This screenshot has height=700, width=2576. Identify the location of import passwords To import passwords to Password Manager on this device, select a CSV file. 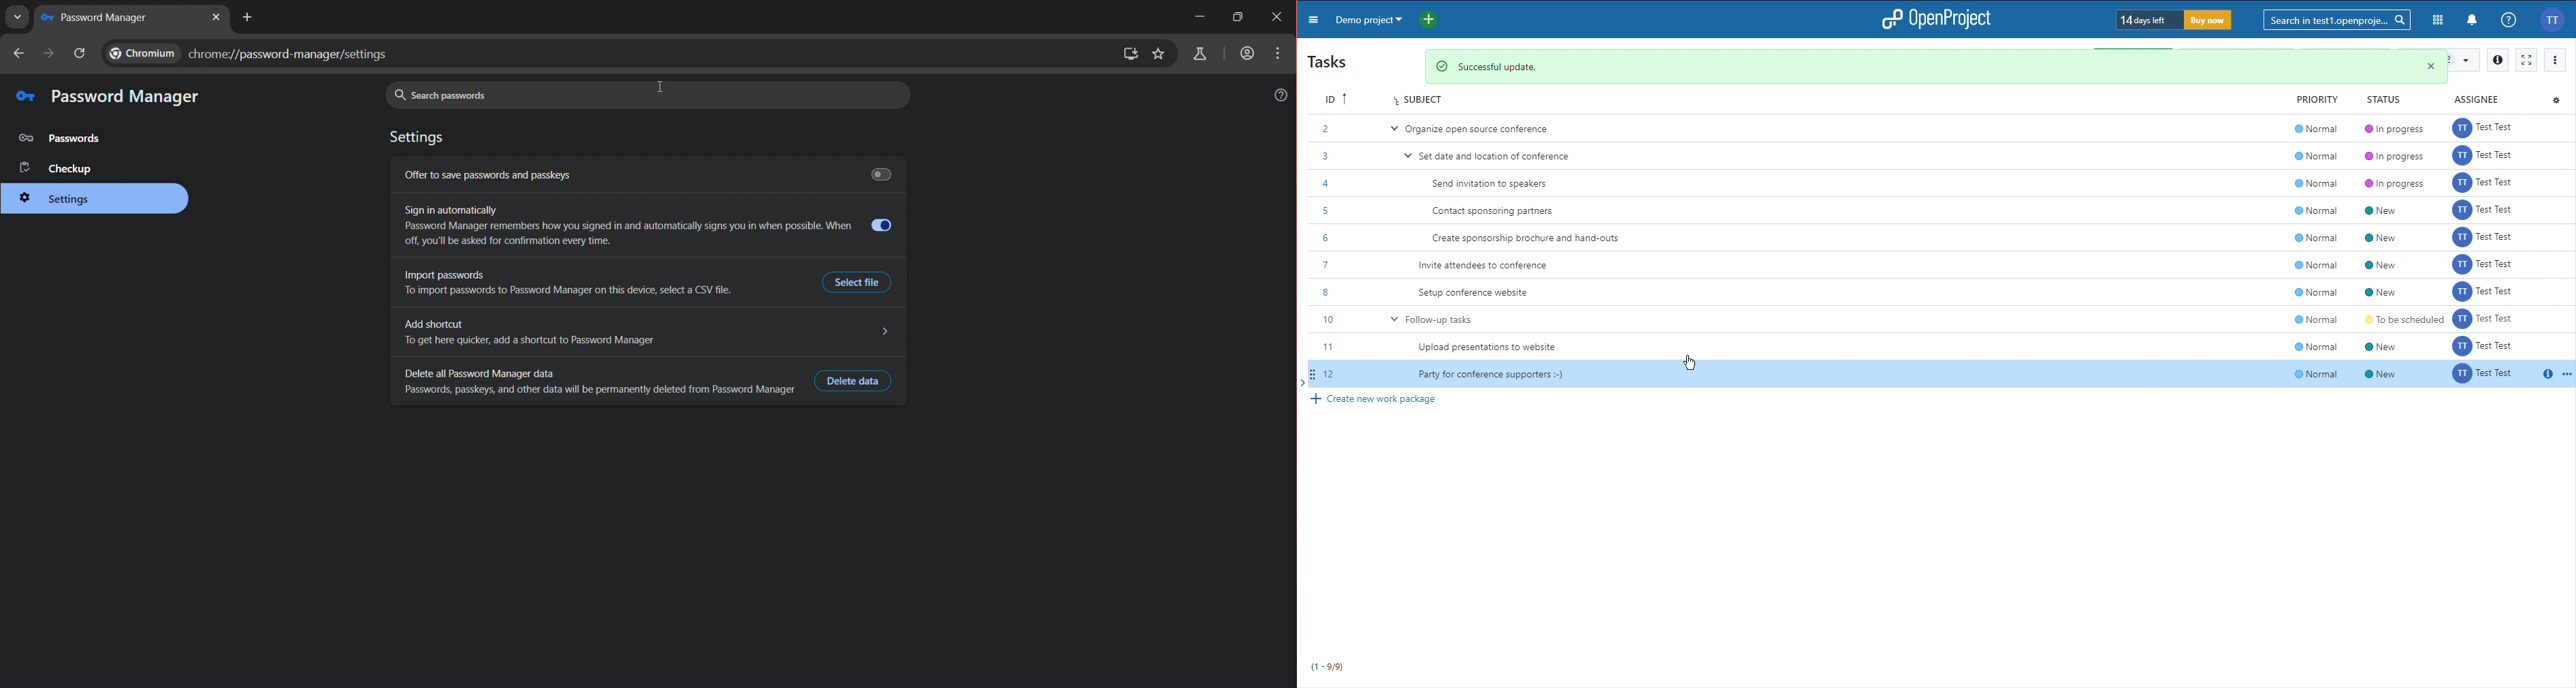
(588, 281).